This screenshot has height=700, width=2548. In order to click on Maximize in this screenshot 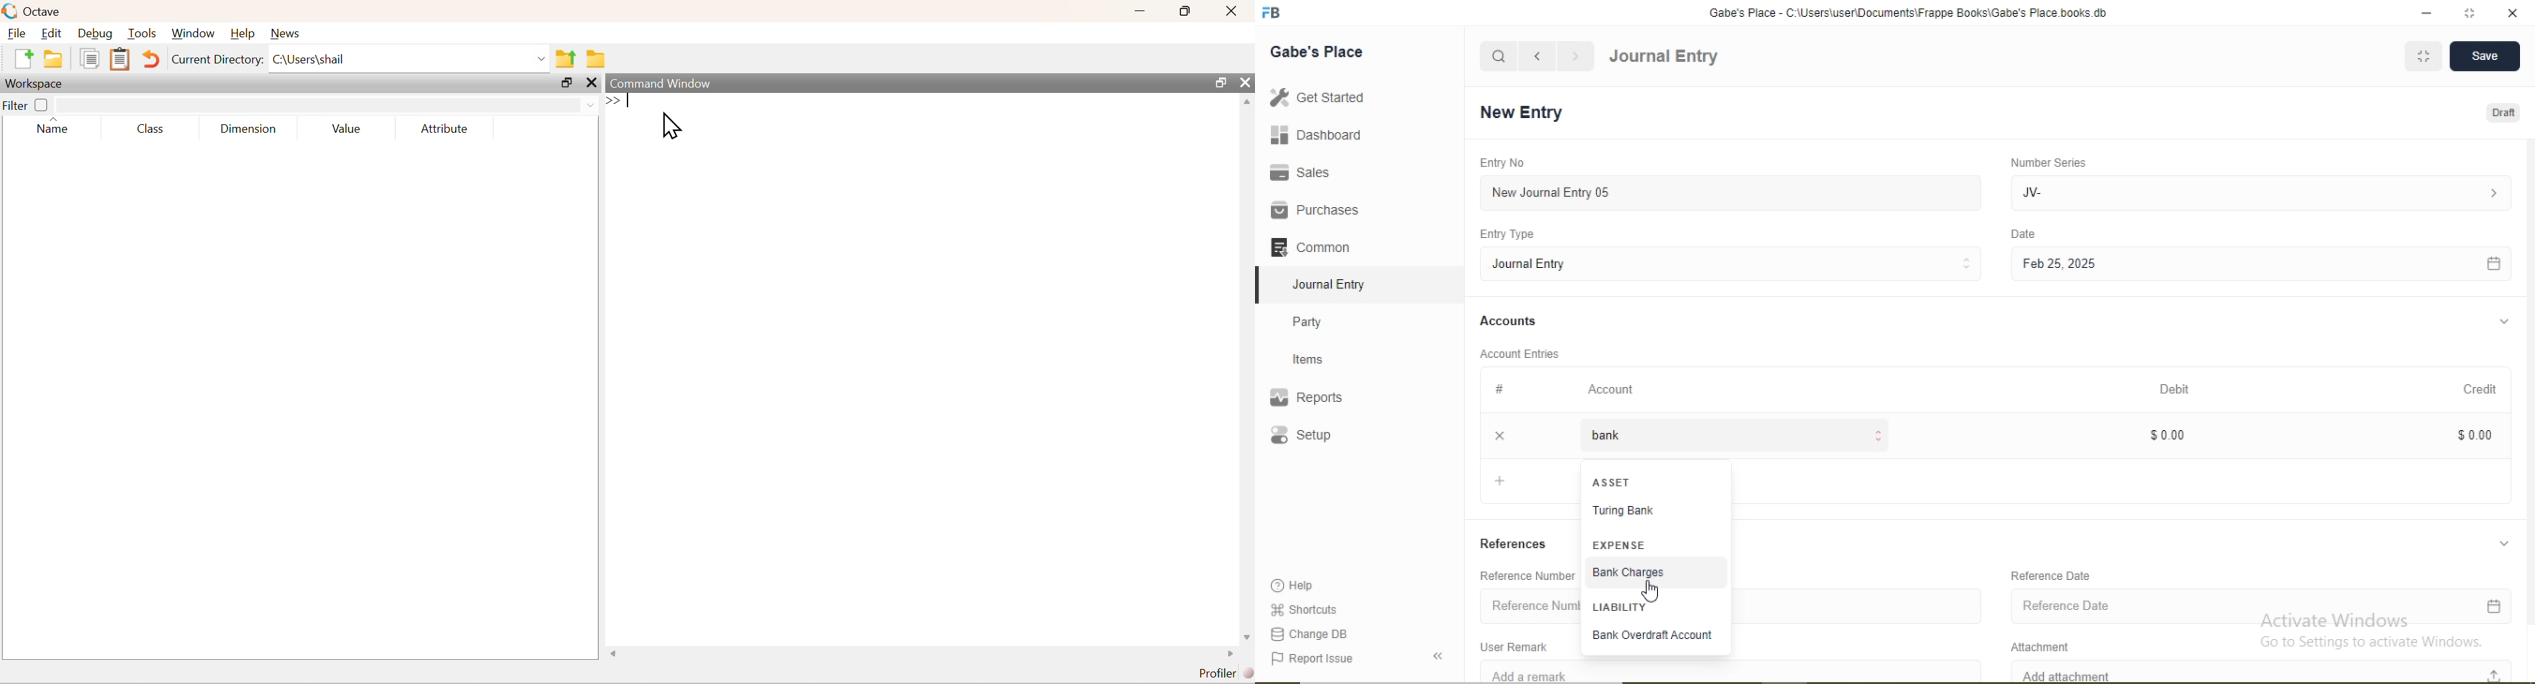, I will do `click(1191, 10)`.